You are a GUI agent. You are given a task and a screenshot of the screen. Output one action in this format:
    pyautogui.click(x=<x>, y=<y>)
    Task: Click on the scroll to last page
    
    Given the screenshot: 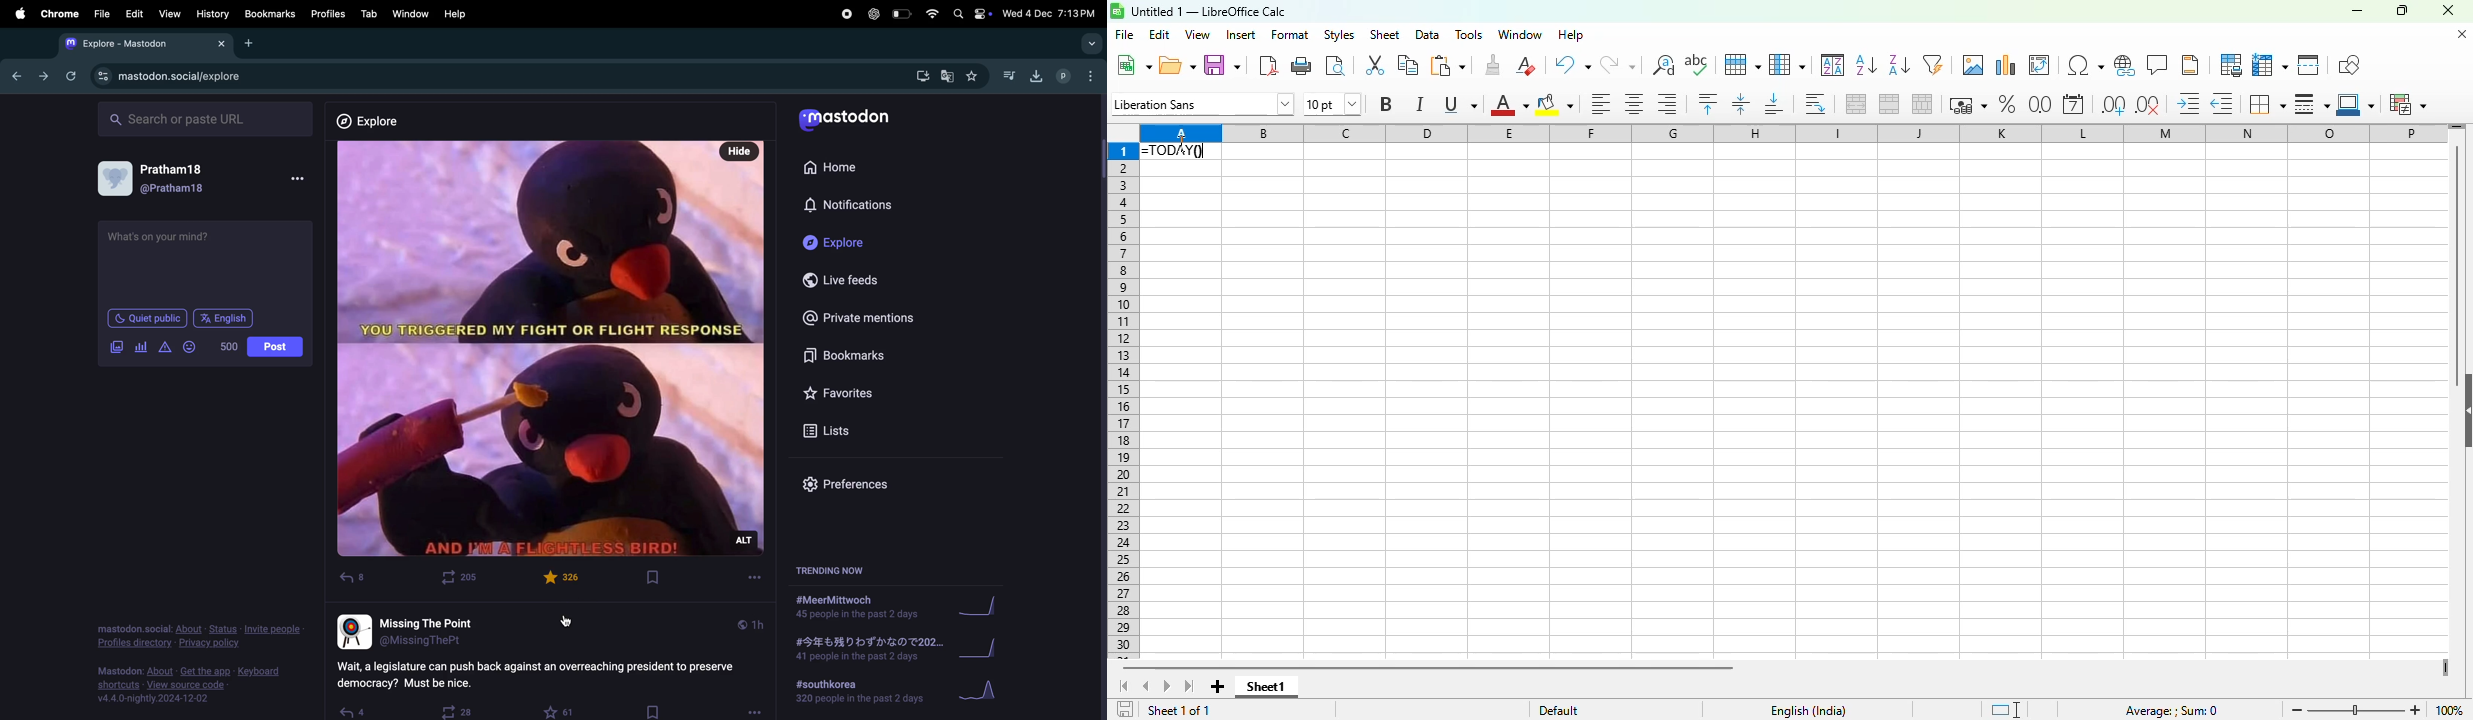 What is the action you would take?
    pyautogui.click(x=1190, y=687)
    